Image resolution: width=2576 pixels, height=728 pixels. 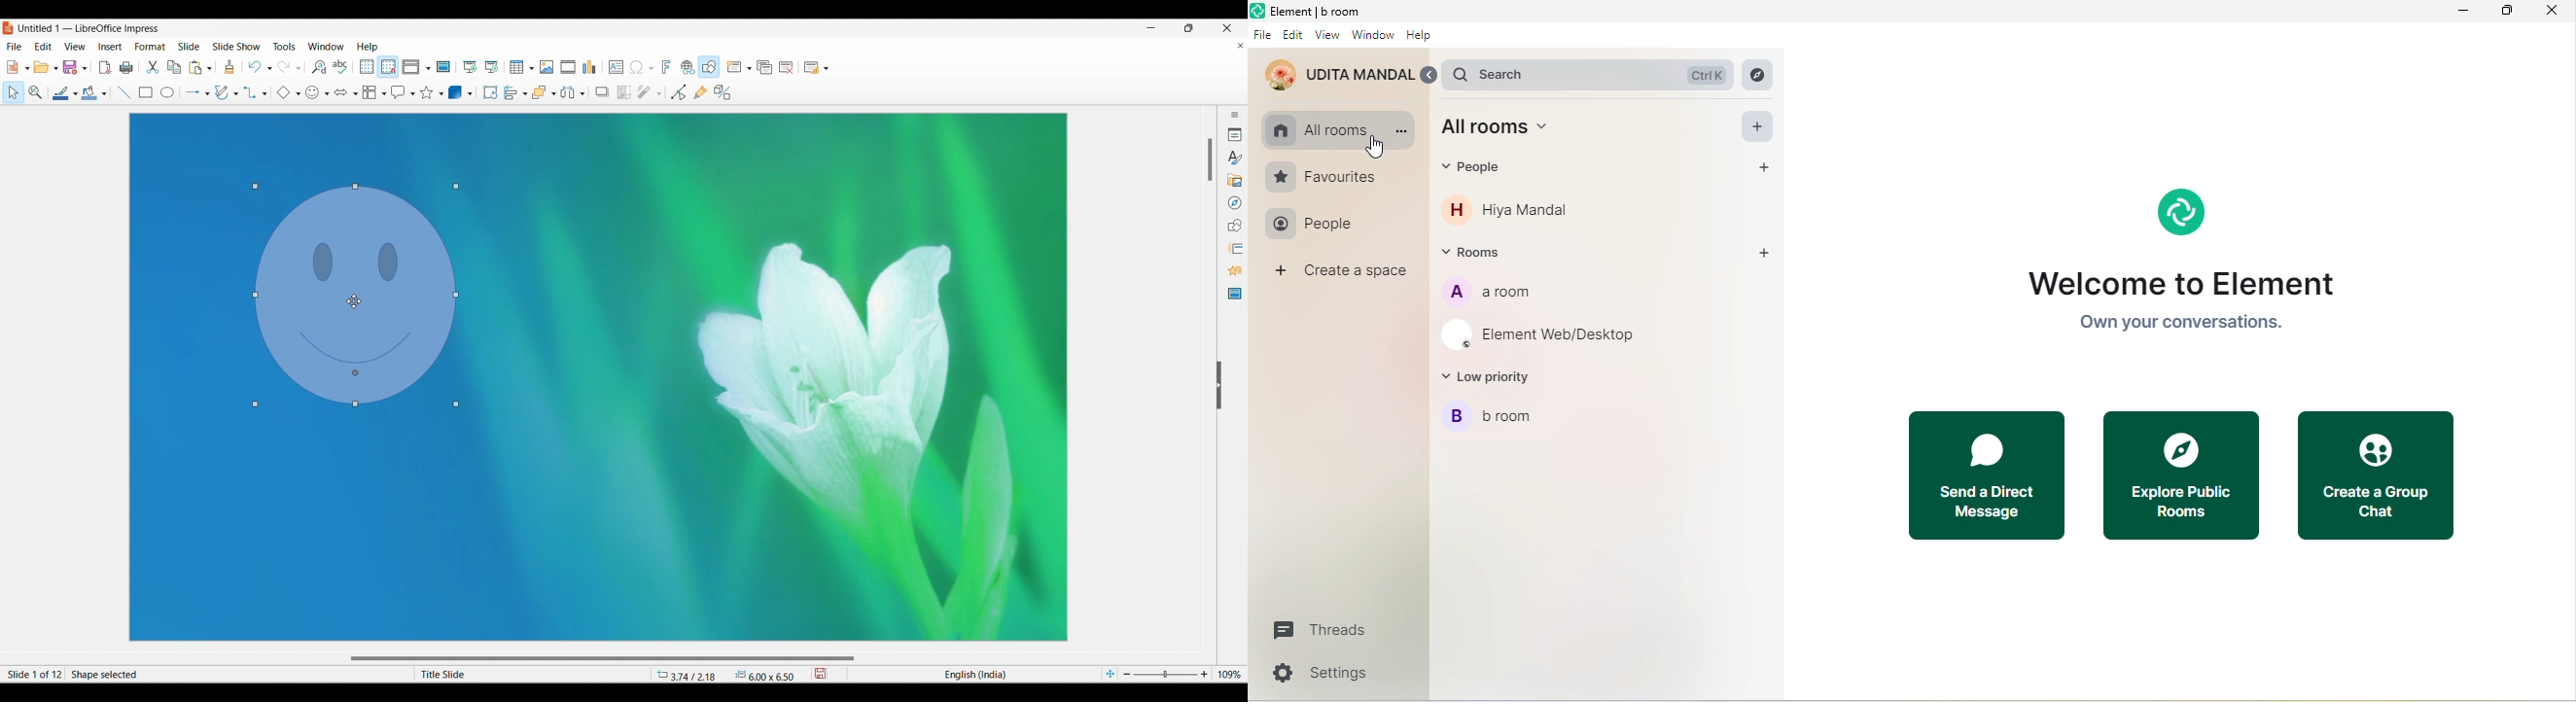 I want to click on Open, so click(x=42, y=67).